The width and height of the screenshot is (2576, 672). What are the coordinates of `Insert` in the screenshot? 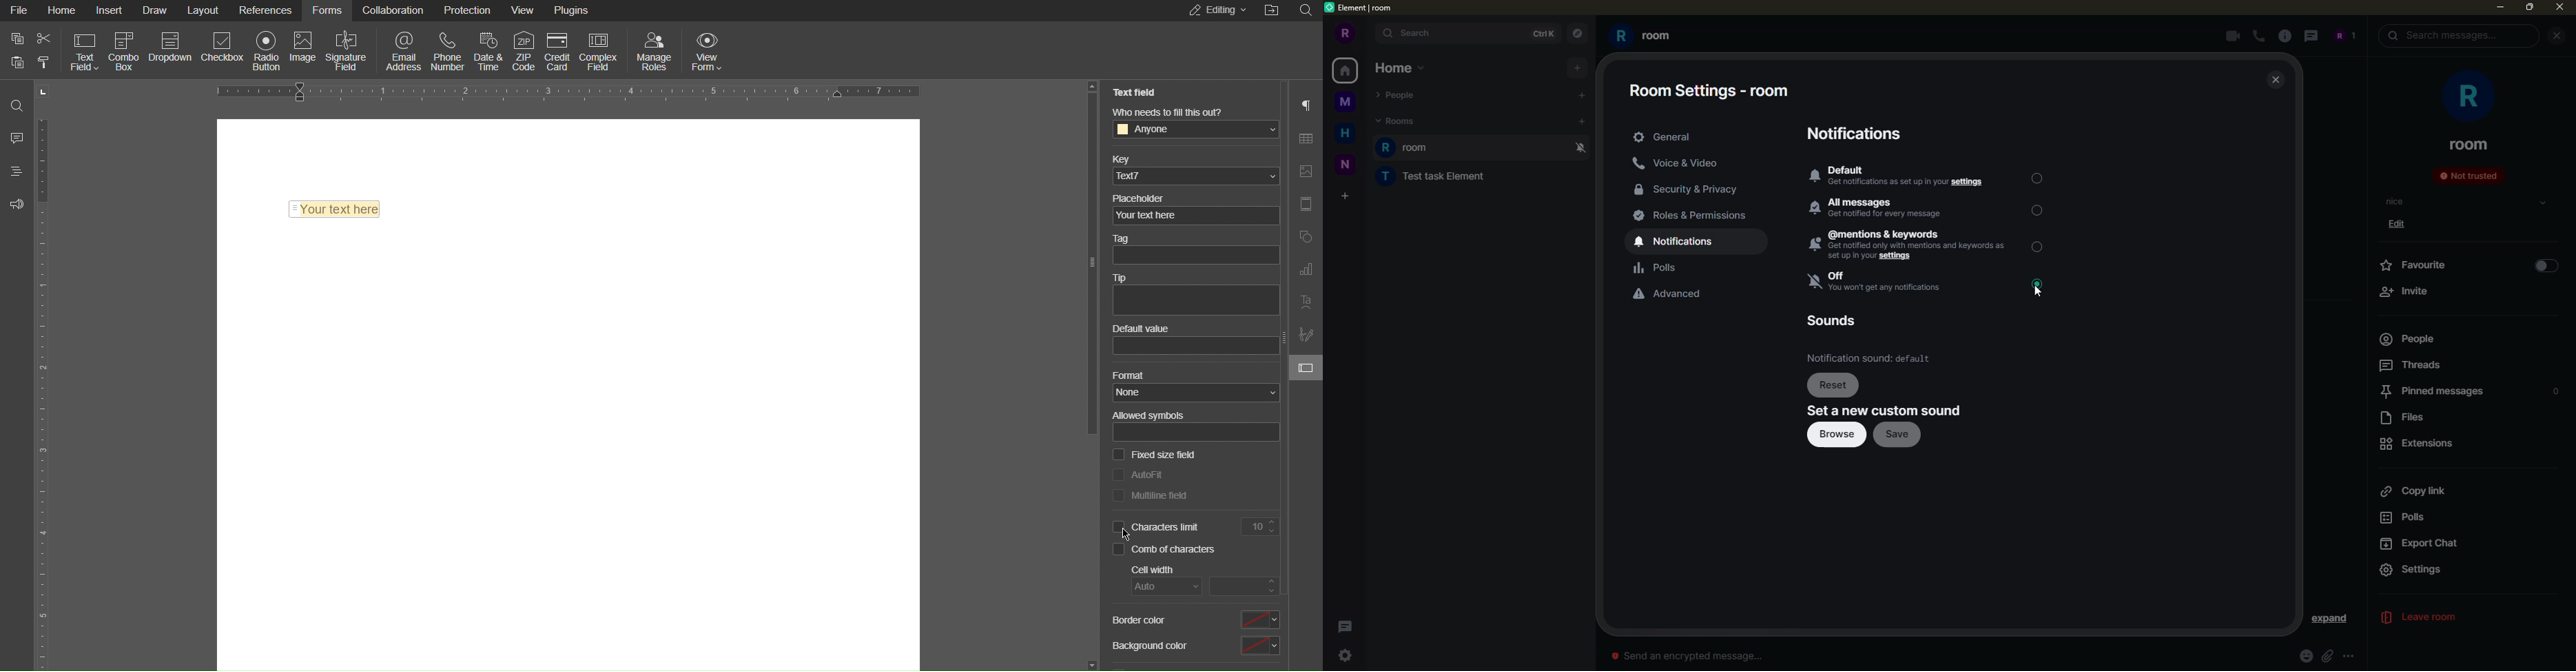 It's located at (112, 11).